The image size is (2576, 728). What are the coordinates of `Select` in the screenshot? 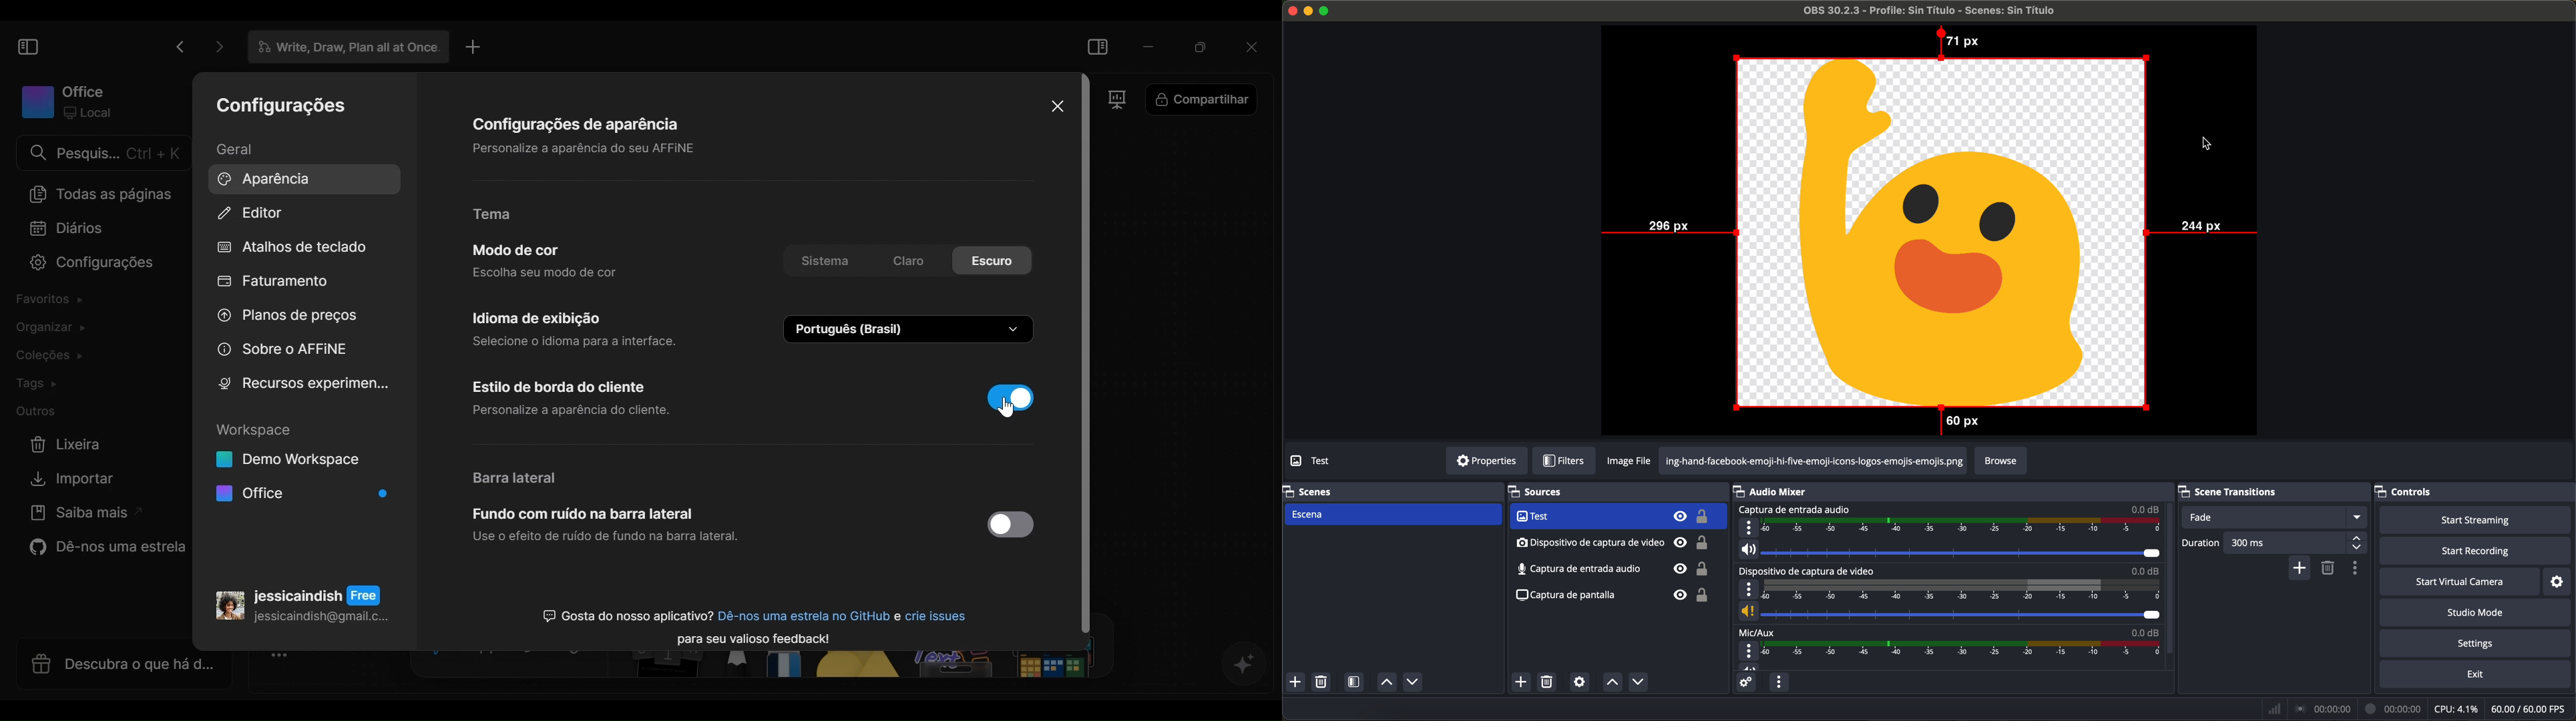 It's located at (441, 658).